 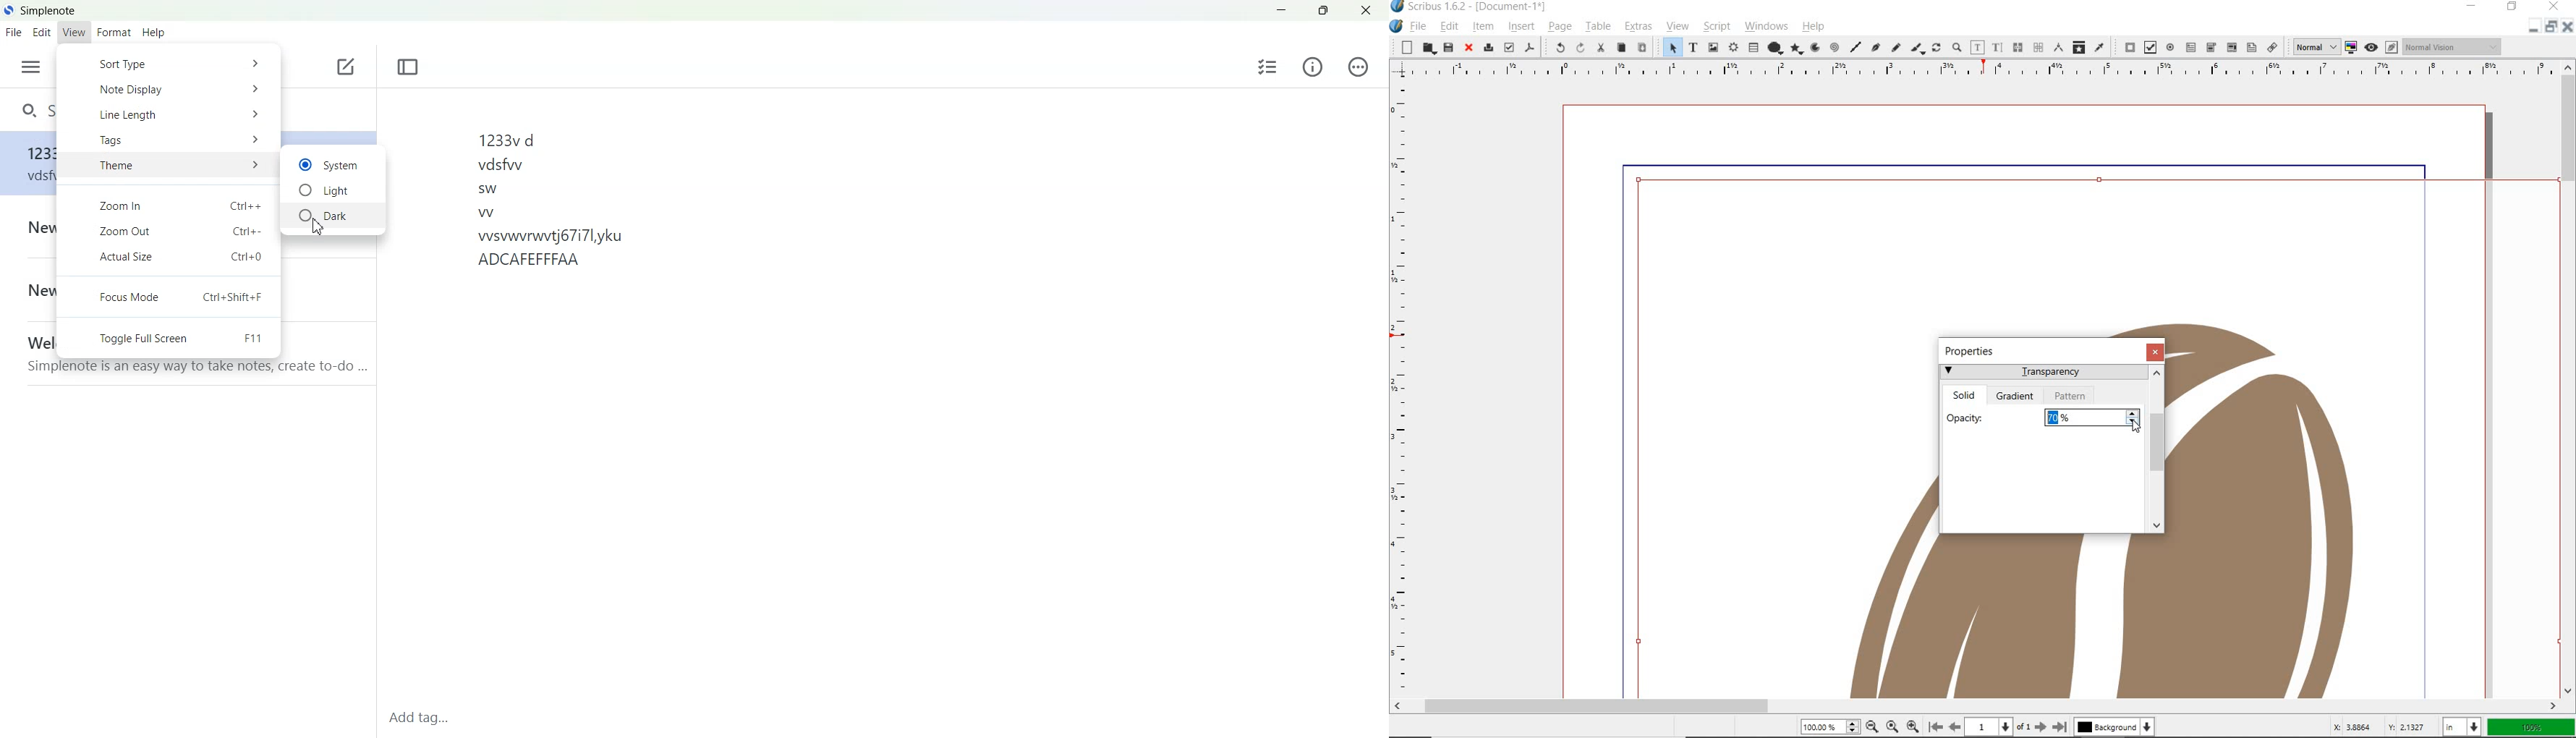 What do you see at coordinates (1508, 48) in the screenshot?
I see `preflight verifier` at bounding box center [1508, 48].